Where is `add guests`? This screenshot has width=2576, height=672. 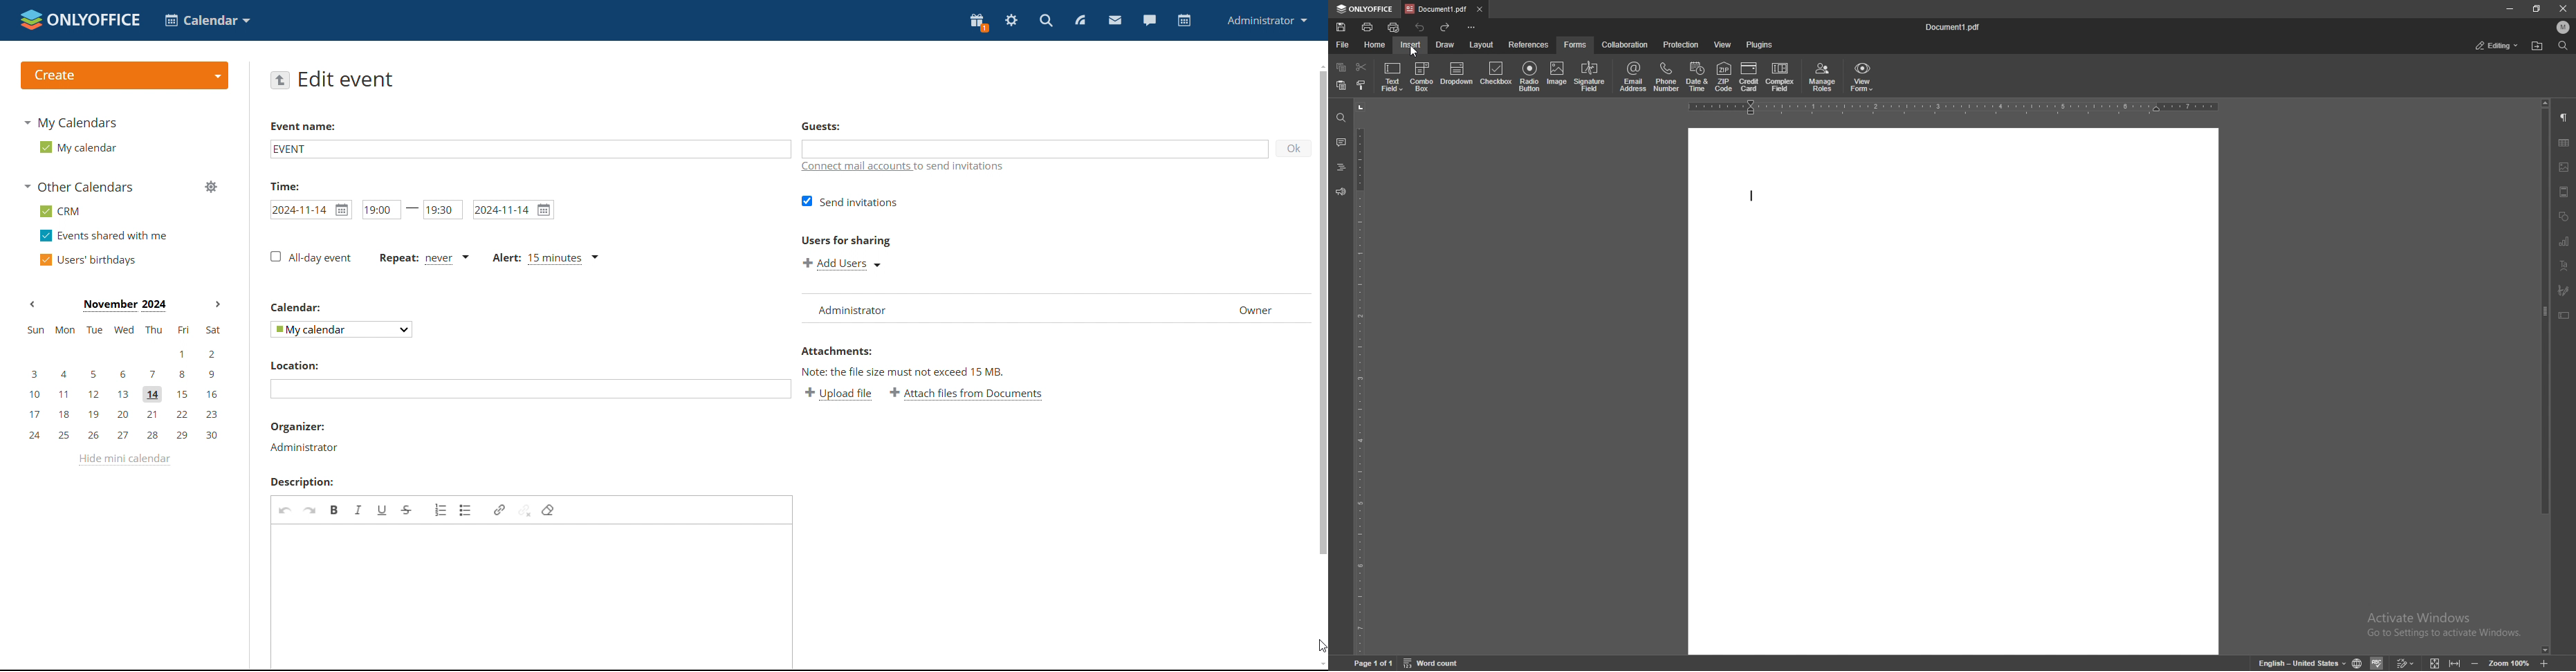 add guests is located at coordinates (1036, 149).